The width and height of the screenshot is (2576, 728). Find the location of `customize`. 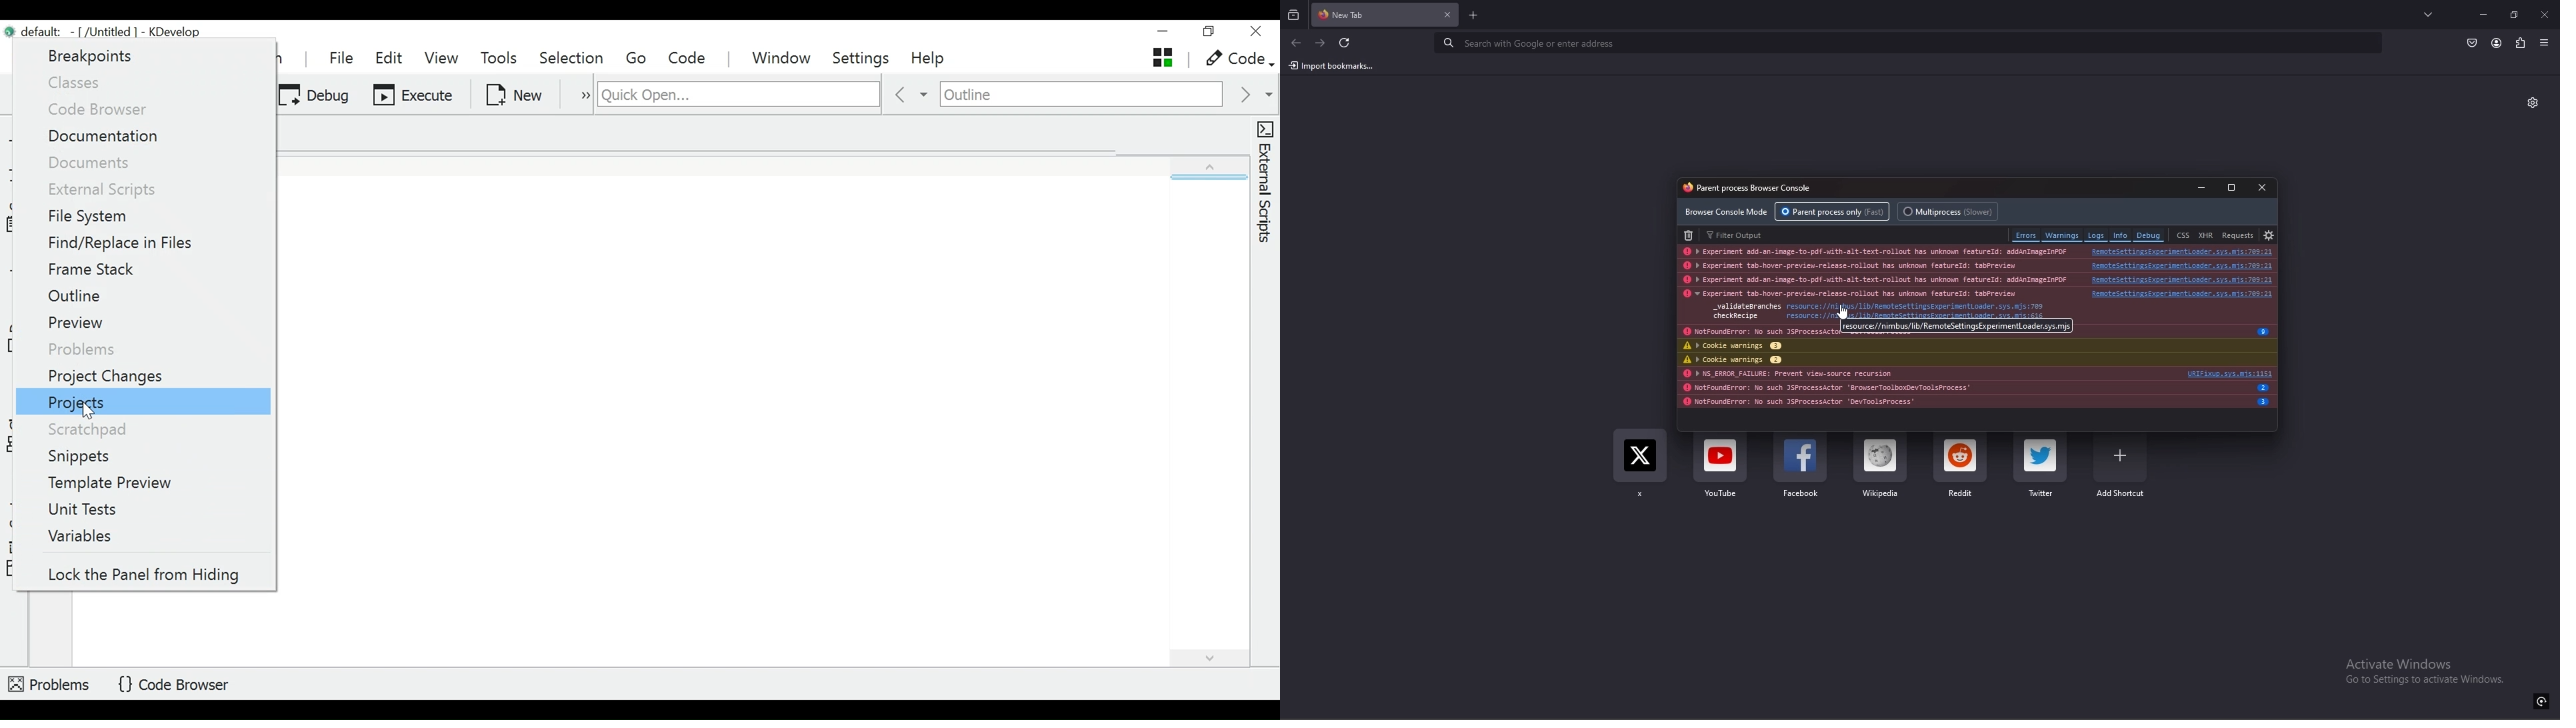

customize is located at coordinates (2532, 102).